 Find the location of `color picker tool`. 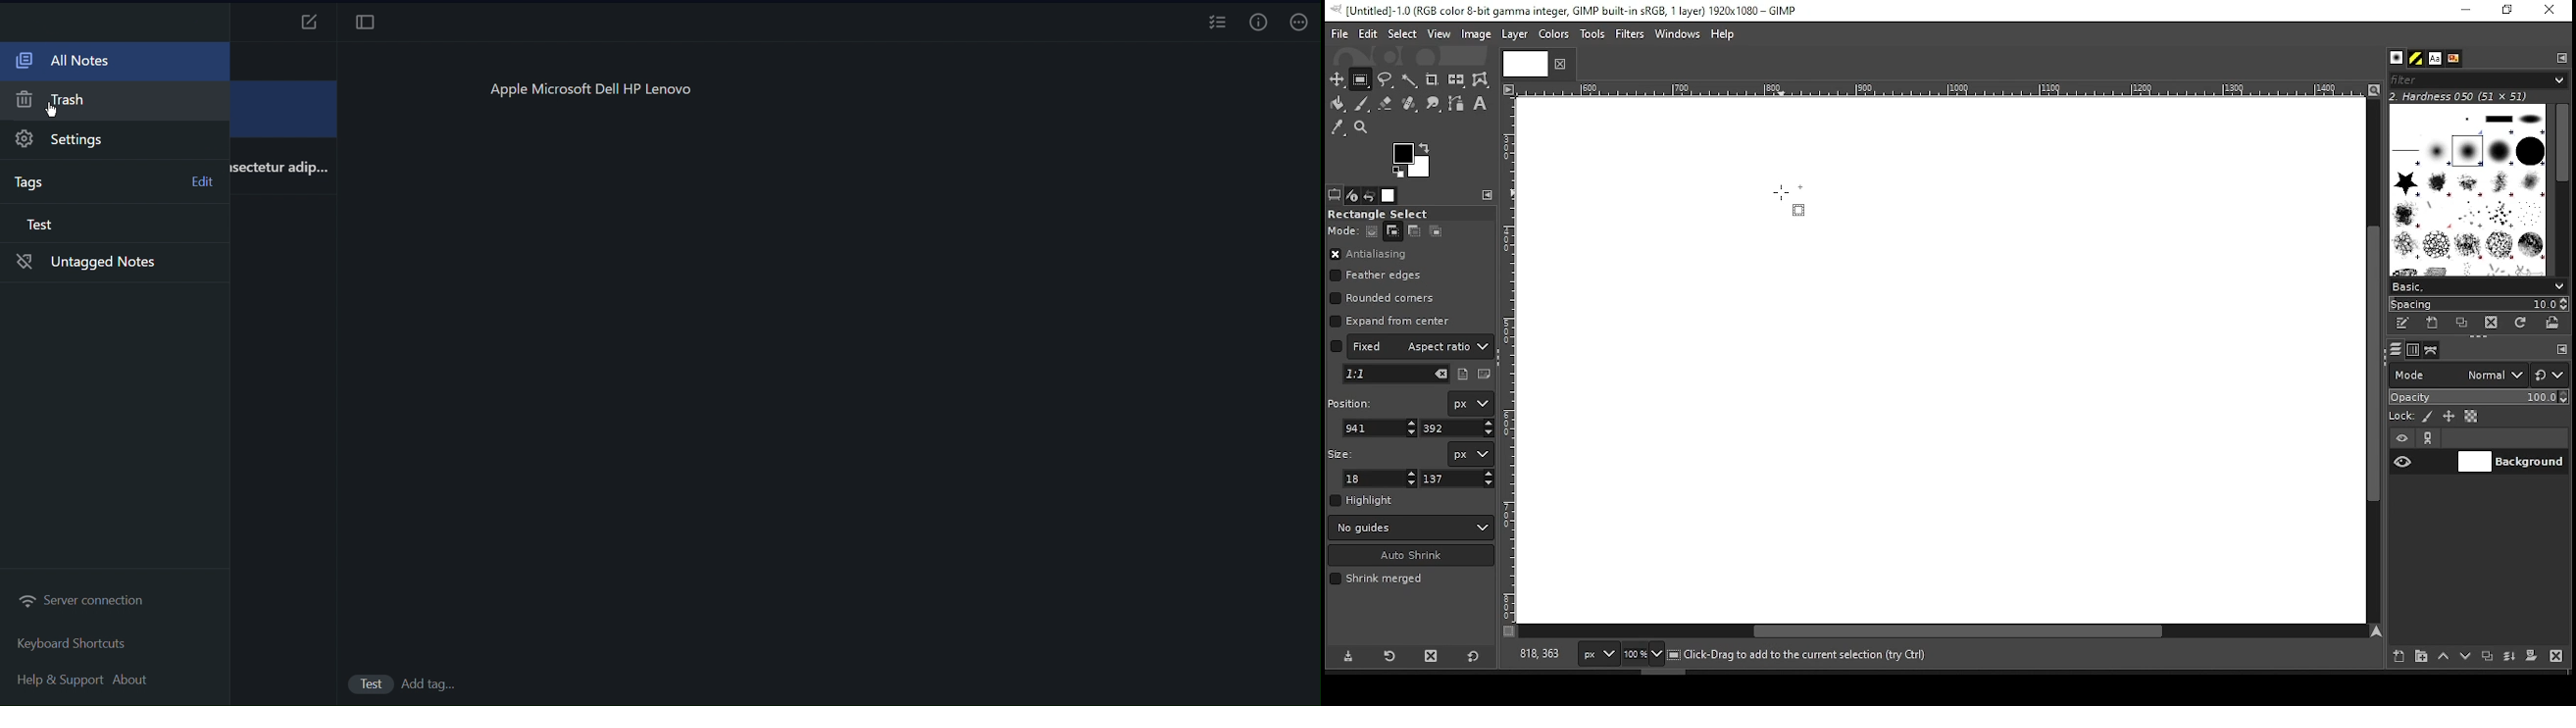

color picker tool is located at coordinates (1337, 129).